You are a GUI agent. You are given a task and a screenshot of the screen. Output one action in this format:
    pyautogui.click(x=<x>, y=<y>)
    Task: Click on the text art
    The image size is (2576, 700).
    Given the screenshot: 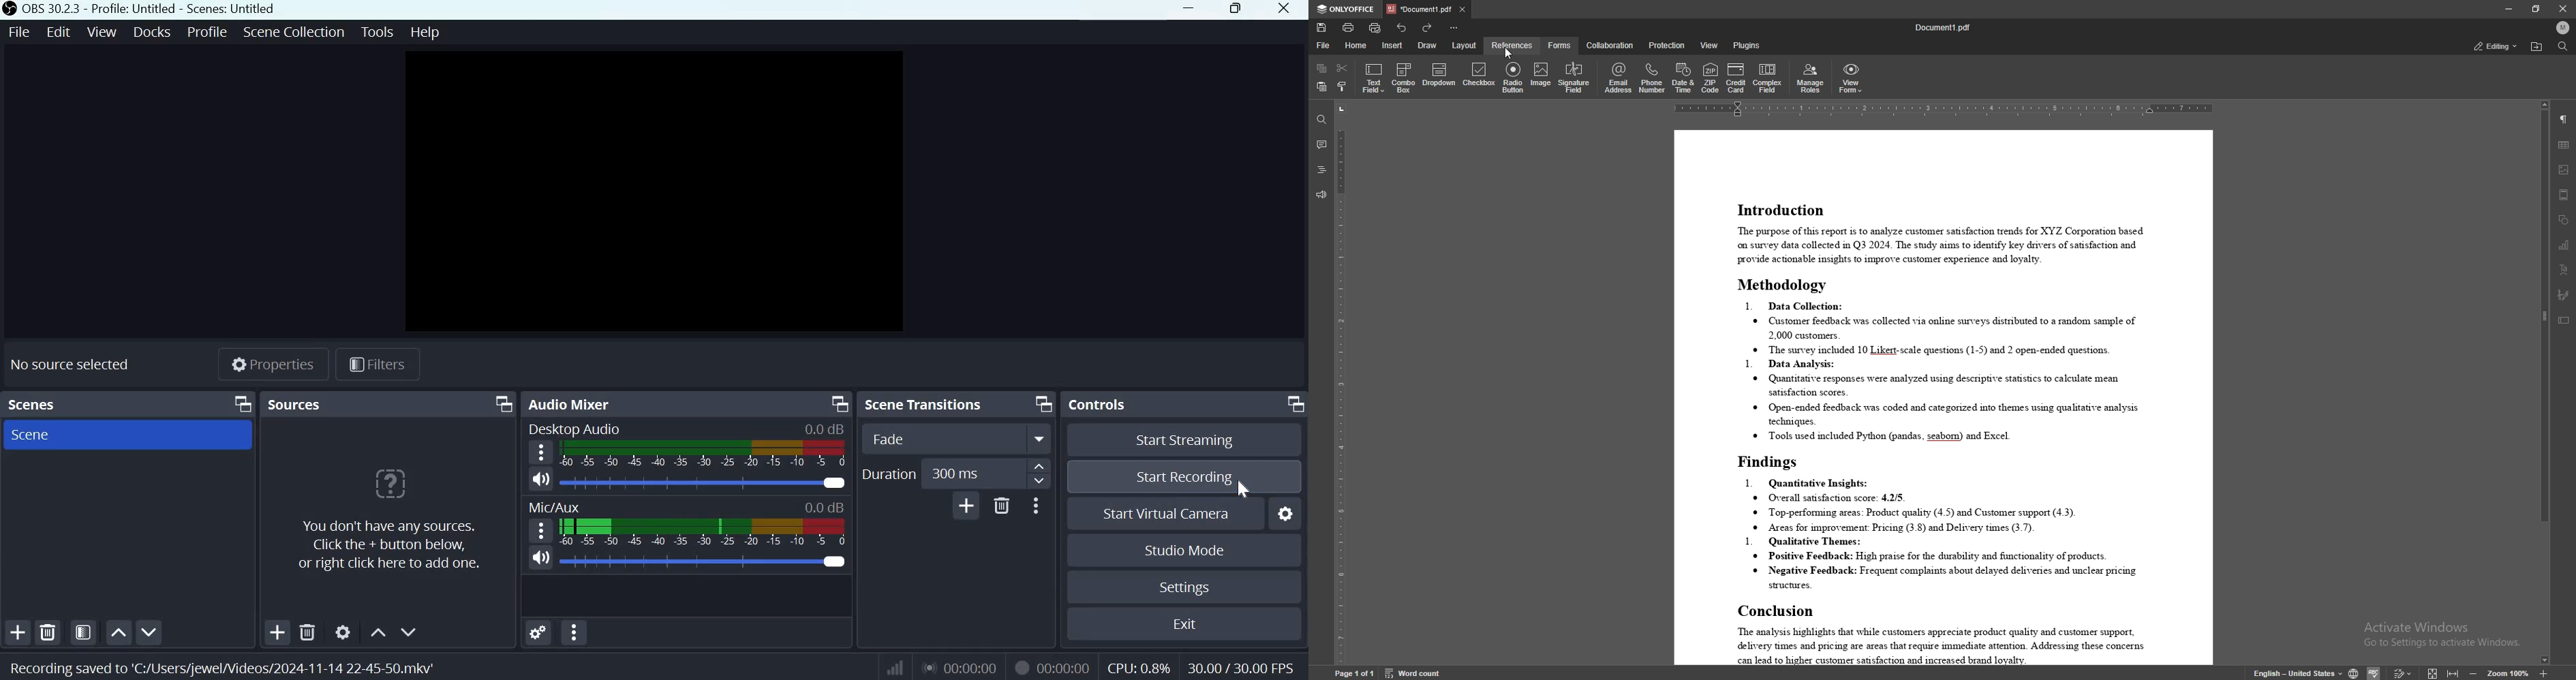 What is the action you would take?
    pyautogui.click(x=2564, y=271)
    